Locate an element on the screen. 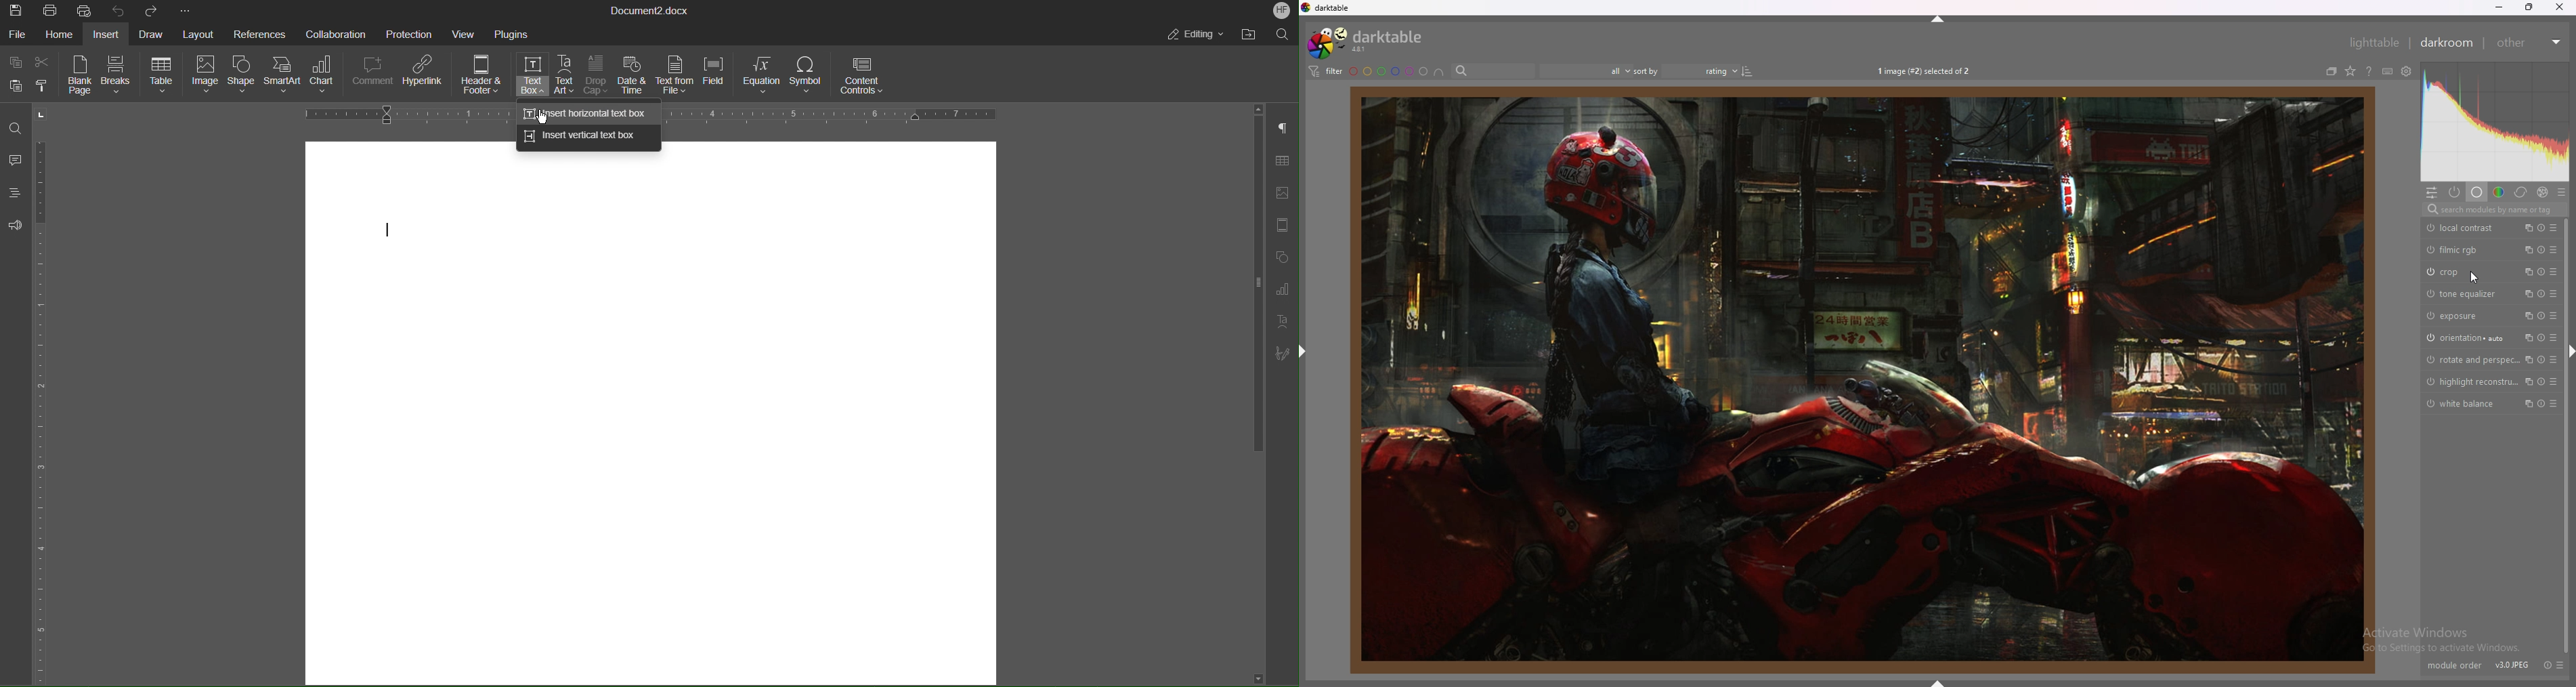  lighttable is located at coordinates (2374, 43).